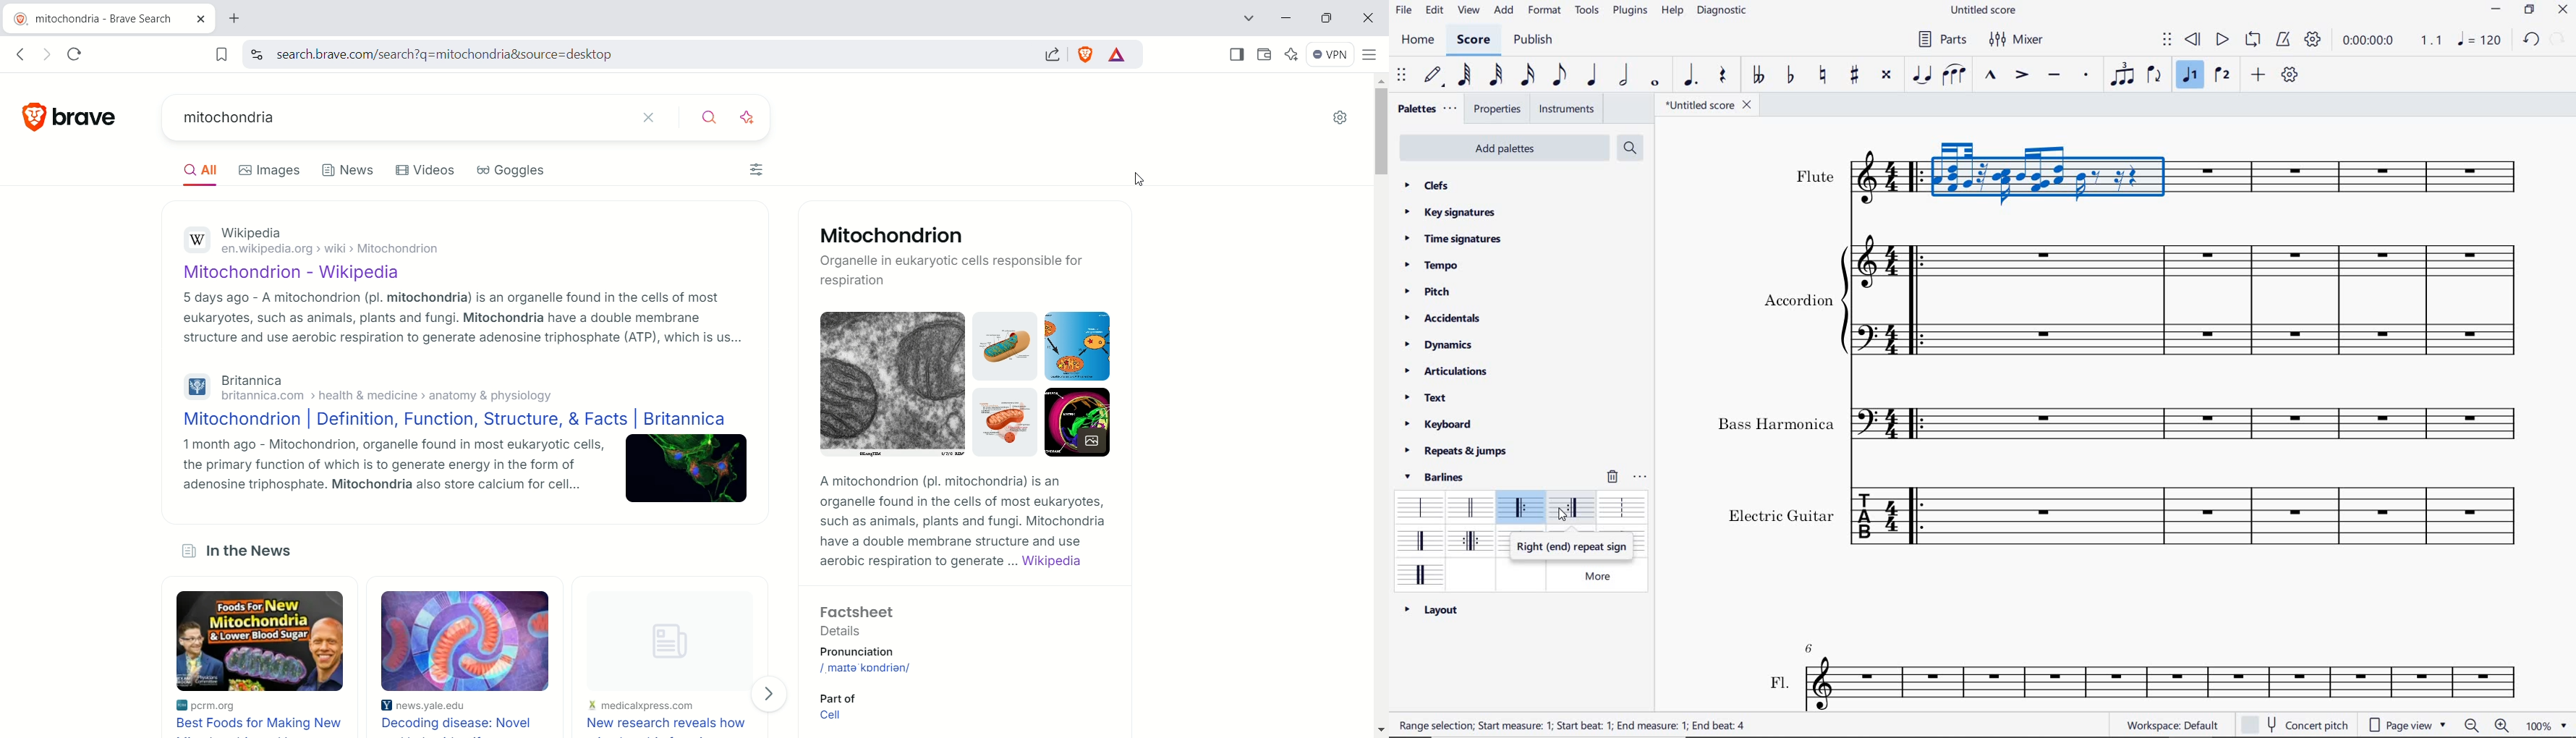 This screenshot has width=2576, height=756. What do you see at coordinates (666, 646) in the screenshot?
I see `Image` at bounding box center [666, 646].